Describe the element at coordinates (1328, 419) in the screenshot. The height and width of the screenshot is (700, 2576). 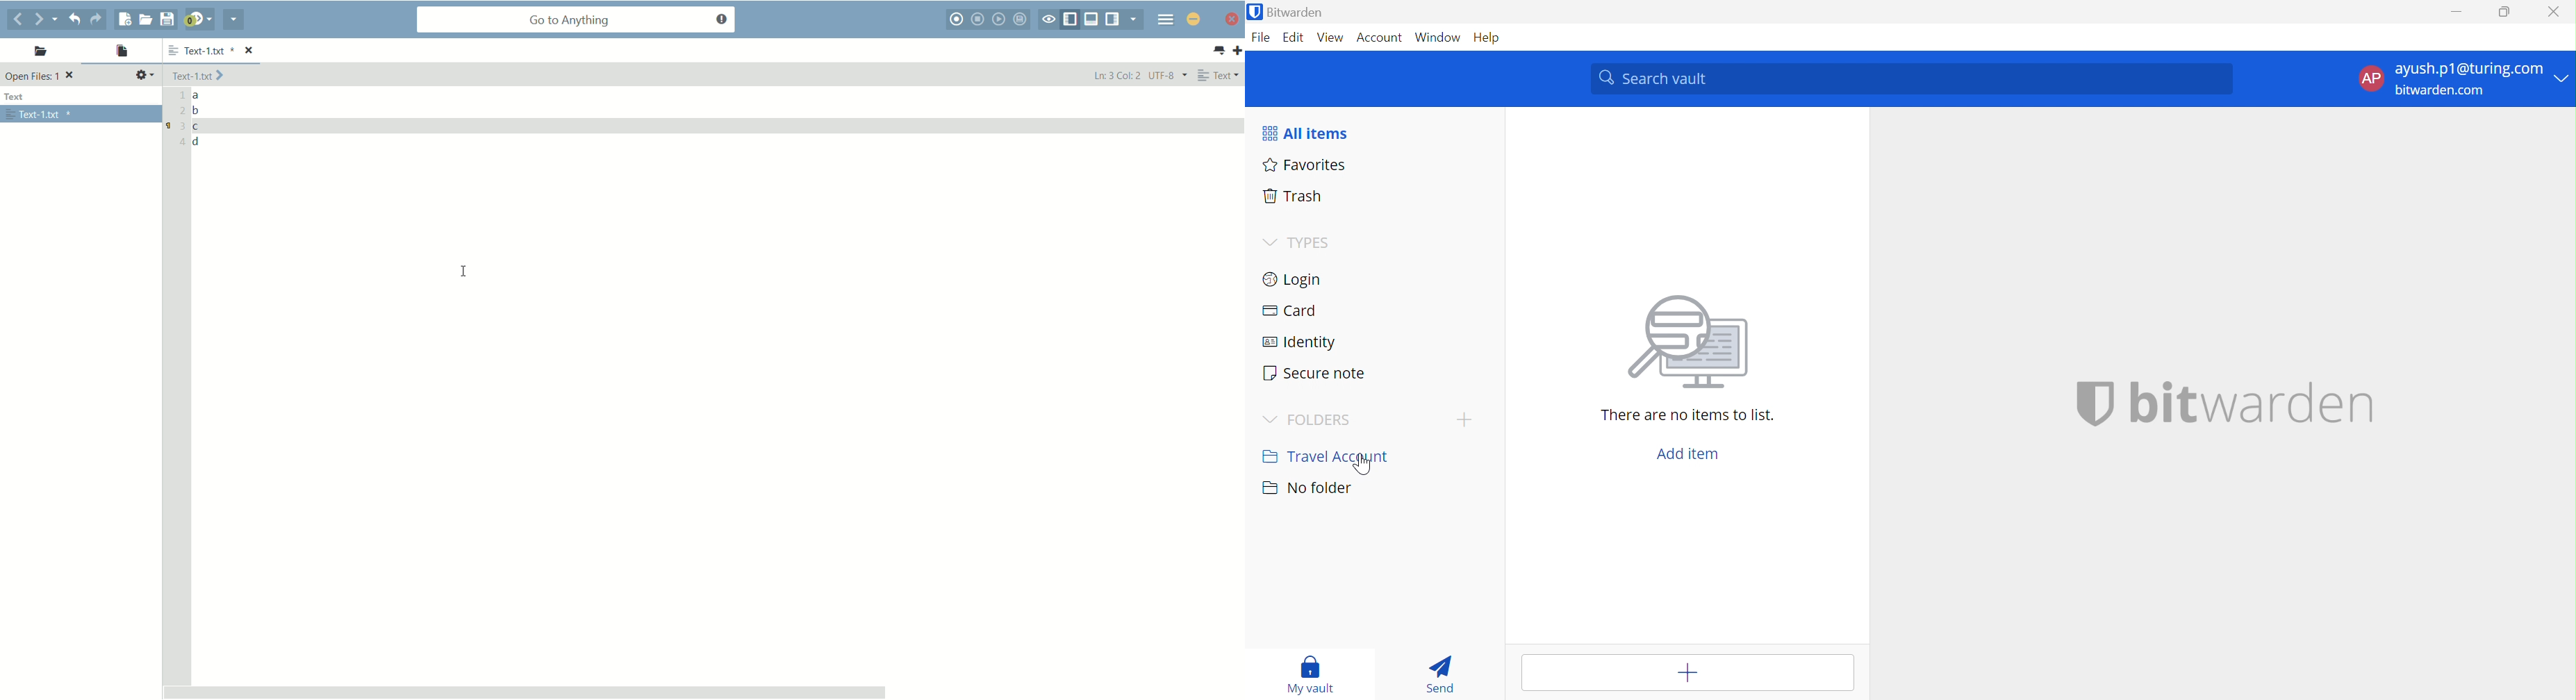
I see `FOLDERS` at that location.